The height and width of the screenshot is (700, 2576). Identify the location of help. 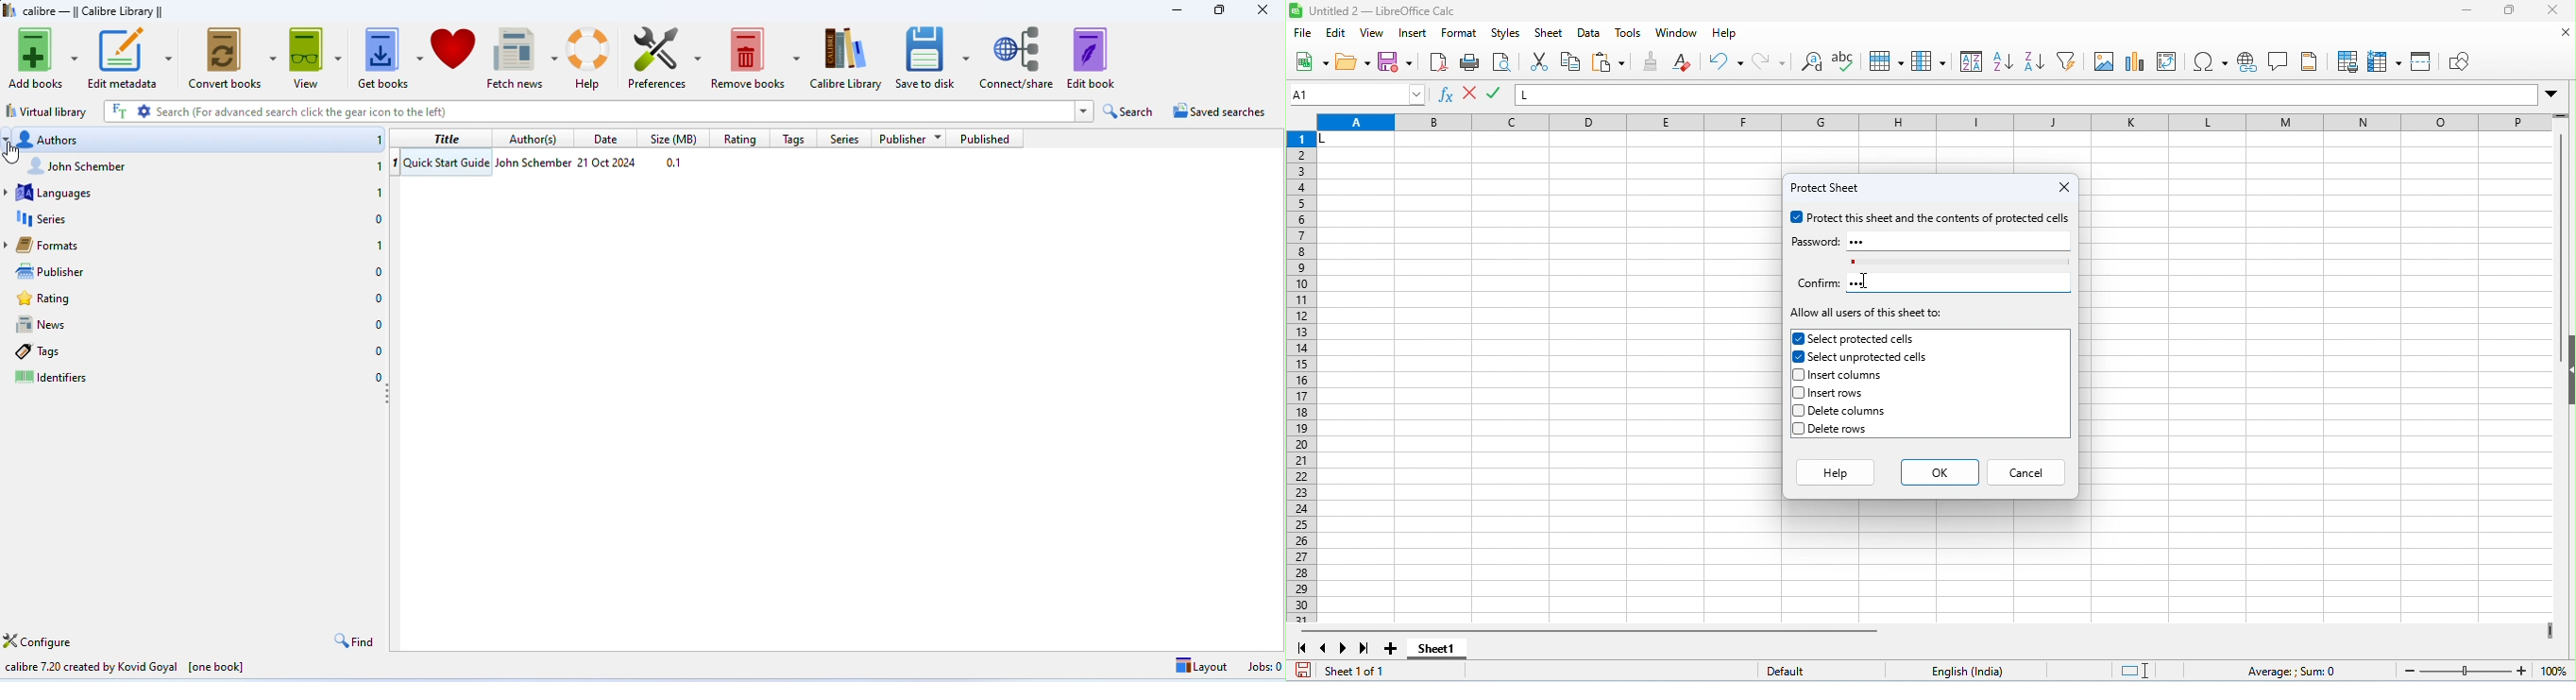
(1834, 470).